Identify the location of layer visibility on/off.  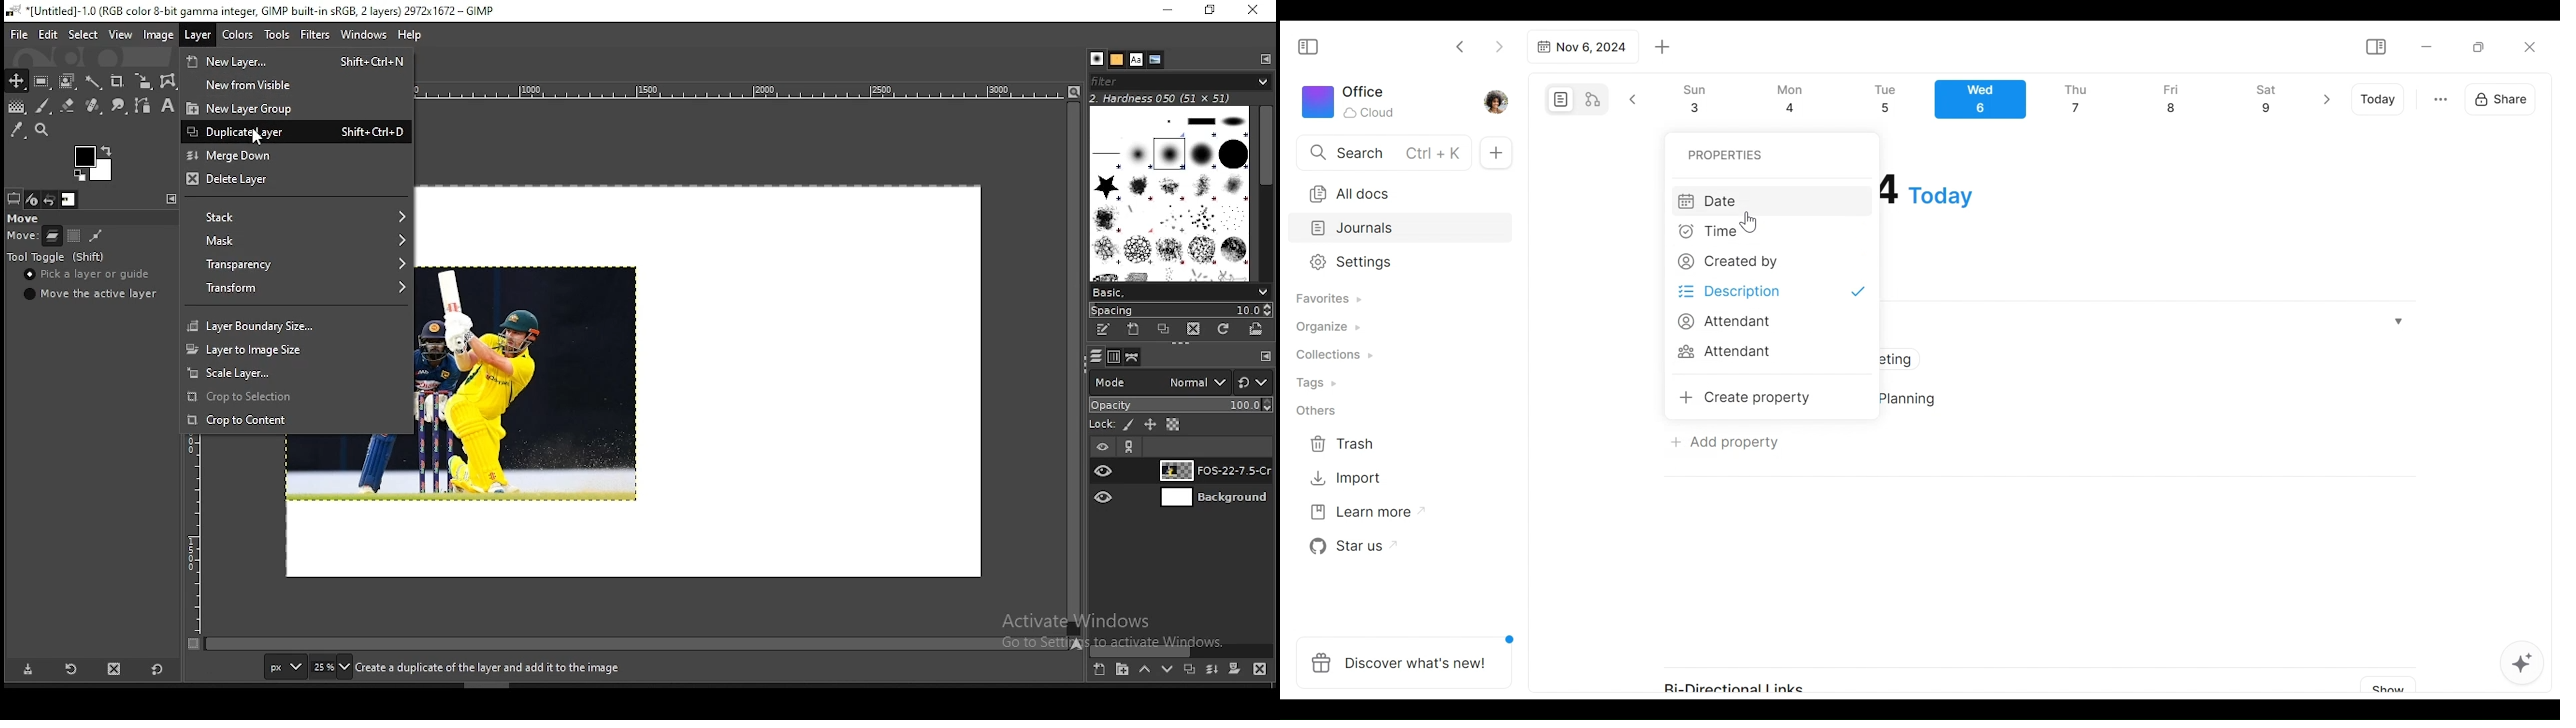
(1101, 445).